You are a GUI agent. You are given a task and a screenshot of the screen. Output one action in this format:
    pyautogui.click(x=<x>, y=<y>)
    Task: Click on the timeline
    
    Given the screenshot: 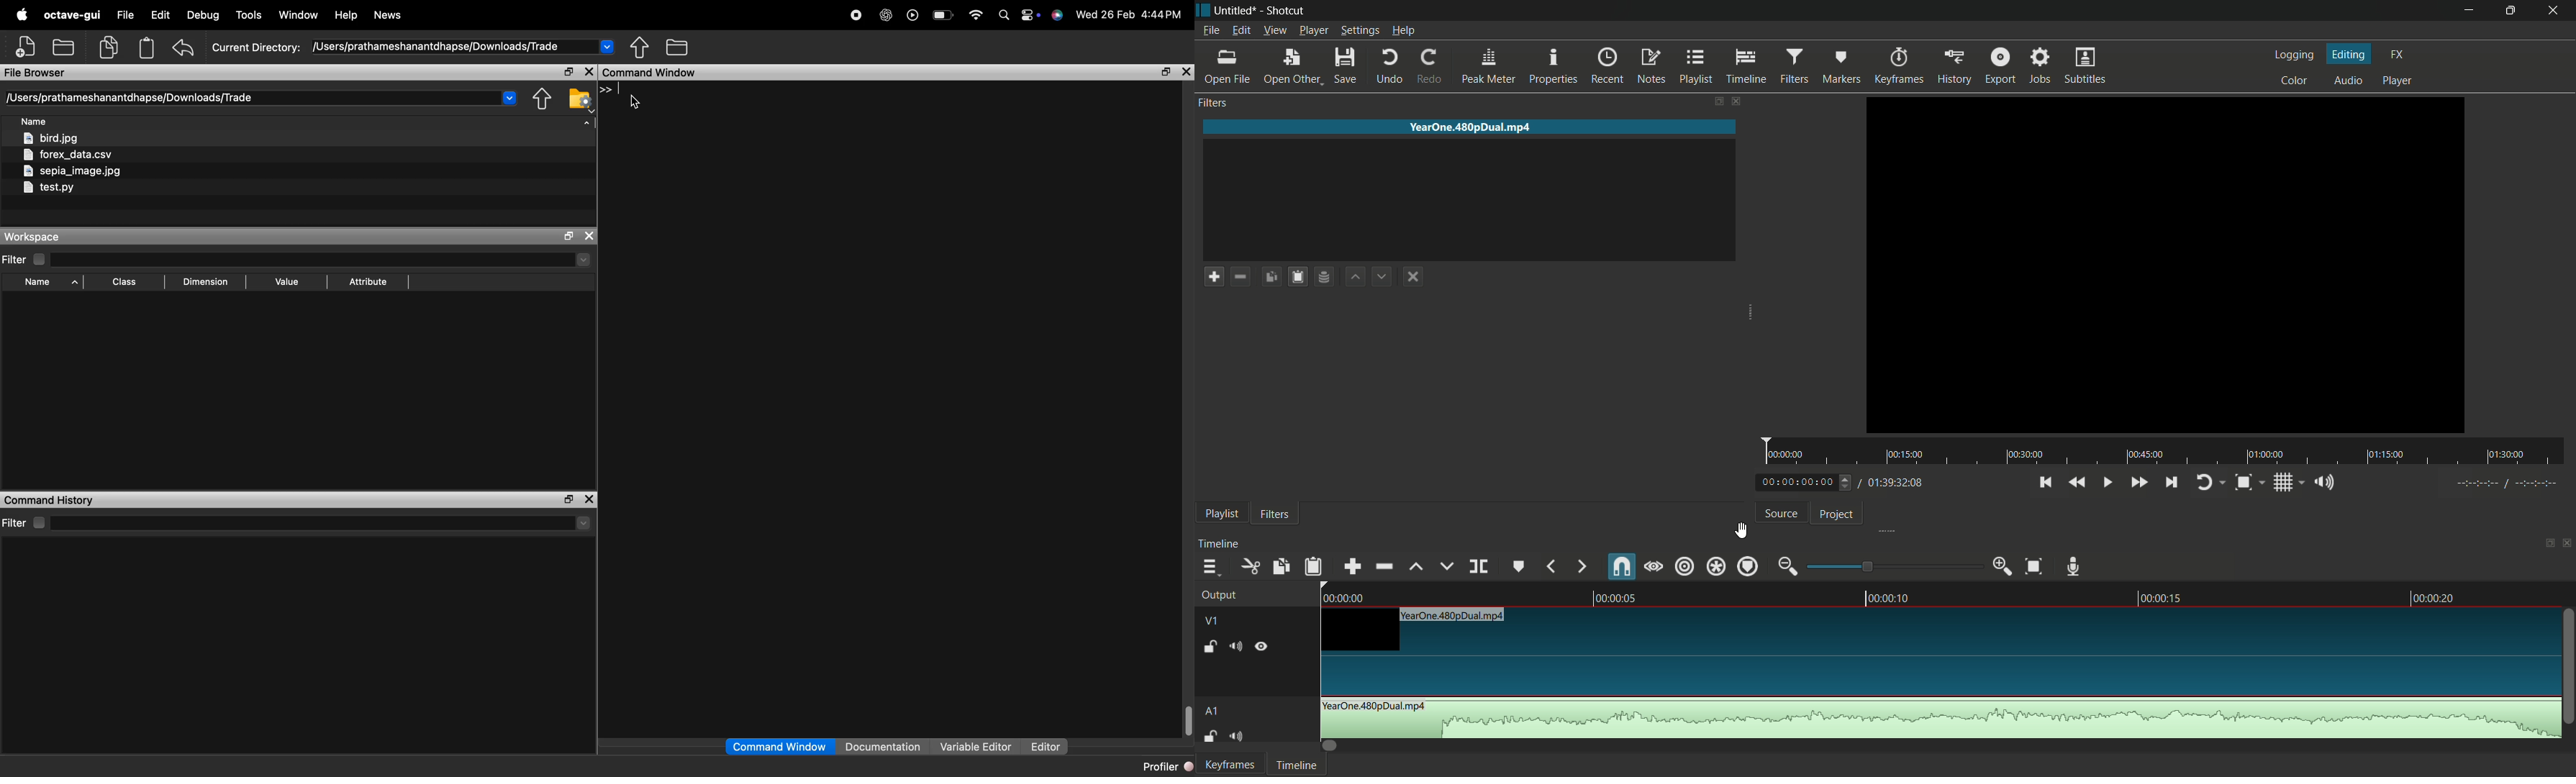 What is the action you would take?
    pyautogui.click(x=1220, y=542)
    